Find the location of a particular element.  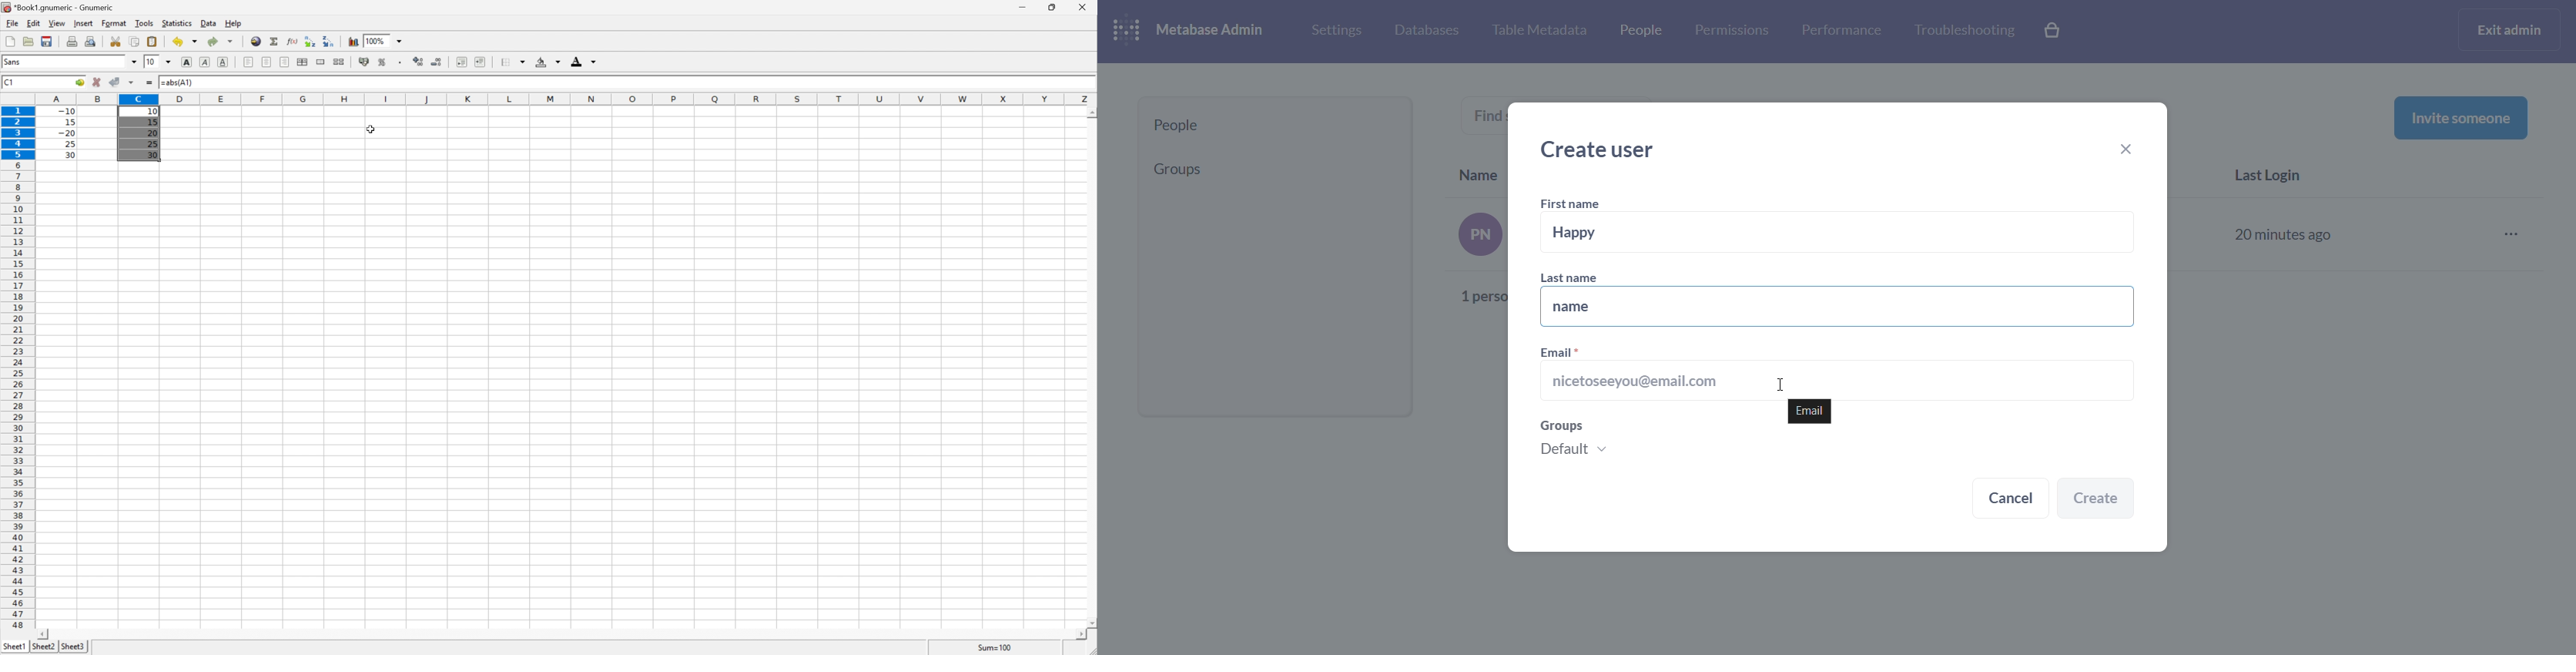

Foreground is located at coordinates (576, 63).